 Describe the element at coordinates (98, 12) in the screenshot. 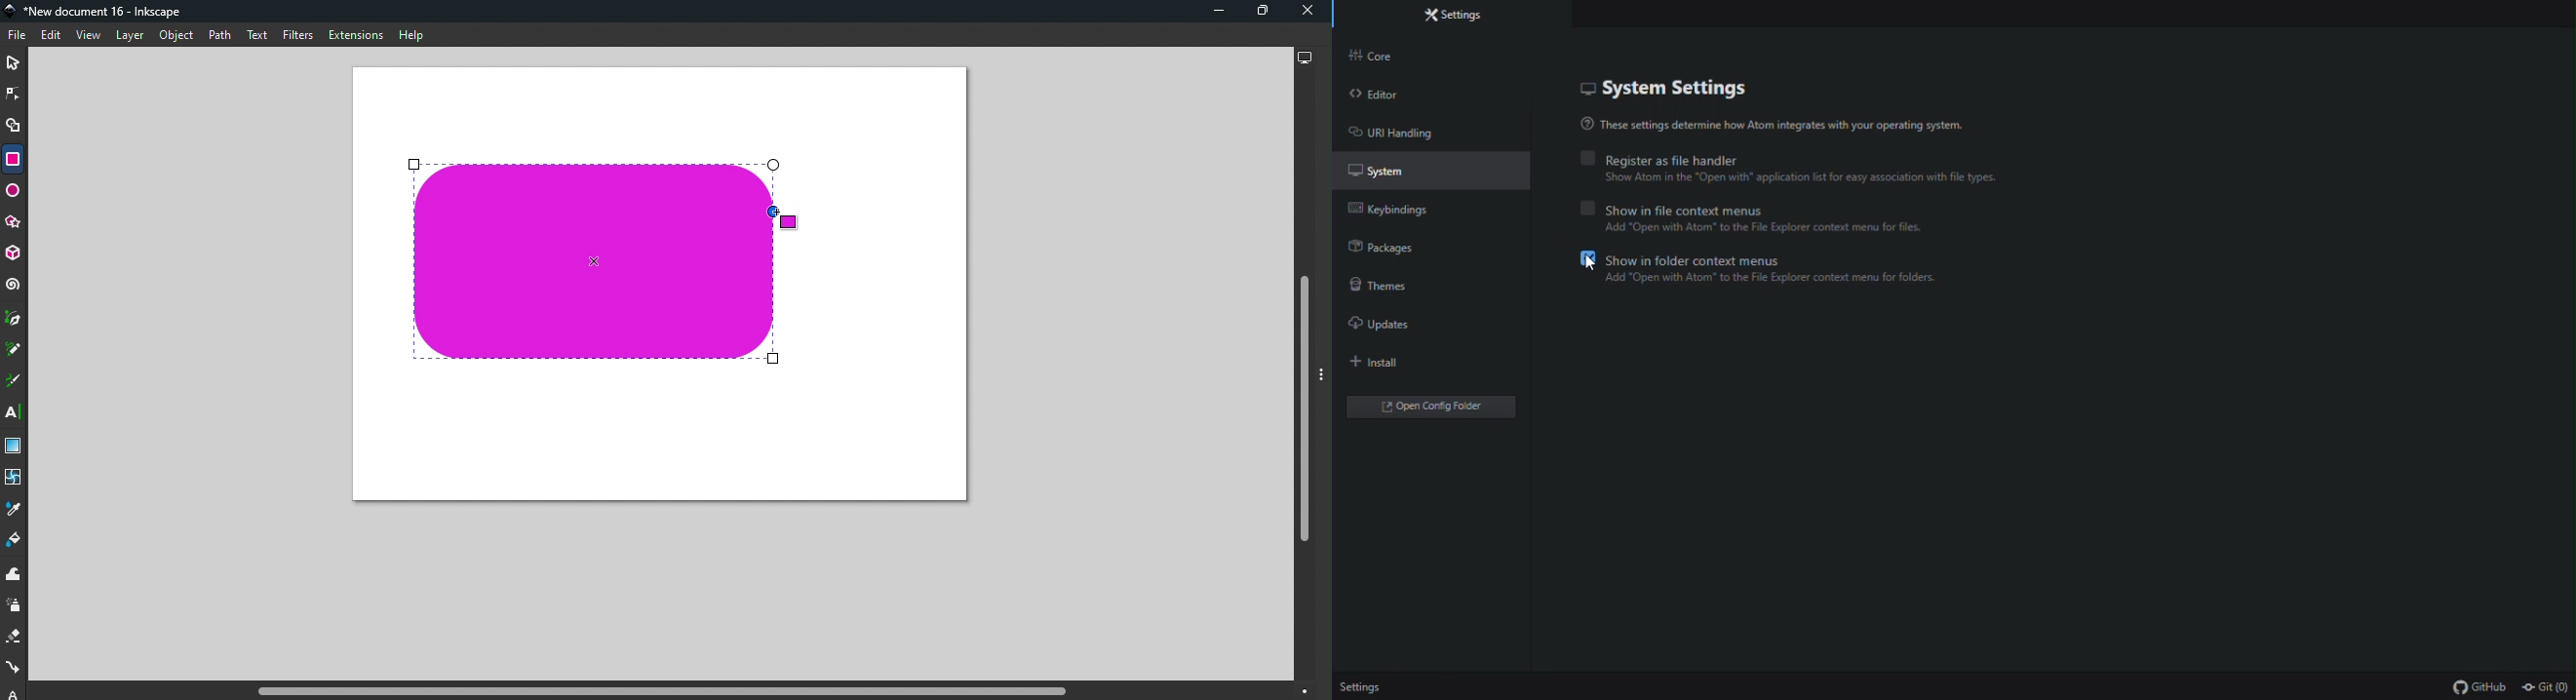

I see `Document name` at that location.